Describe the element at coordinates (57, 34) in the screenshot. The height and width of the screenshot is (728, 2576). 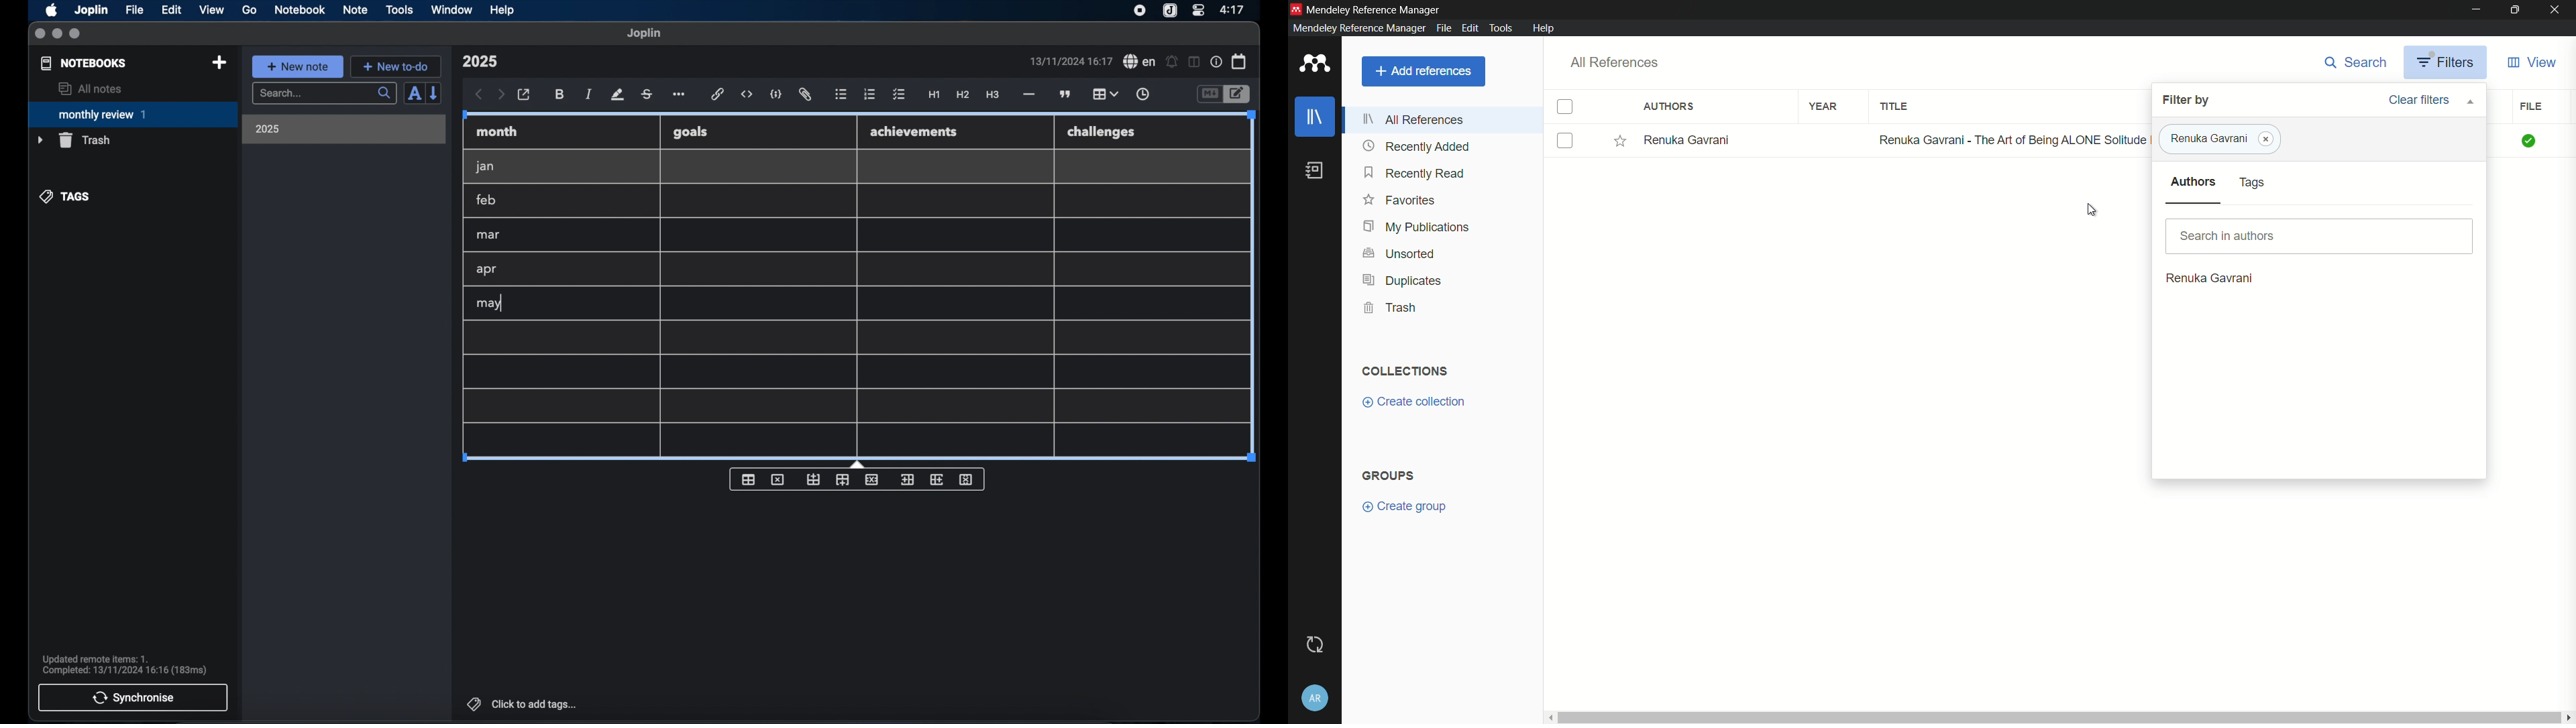
I see `minimize` at that location.